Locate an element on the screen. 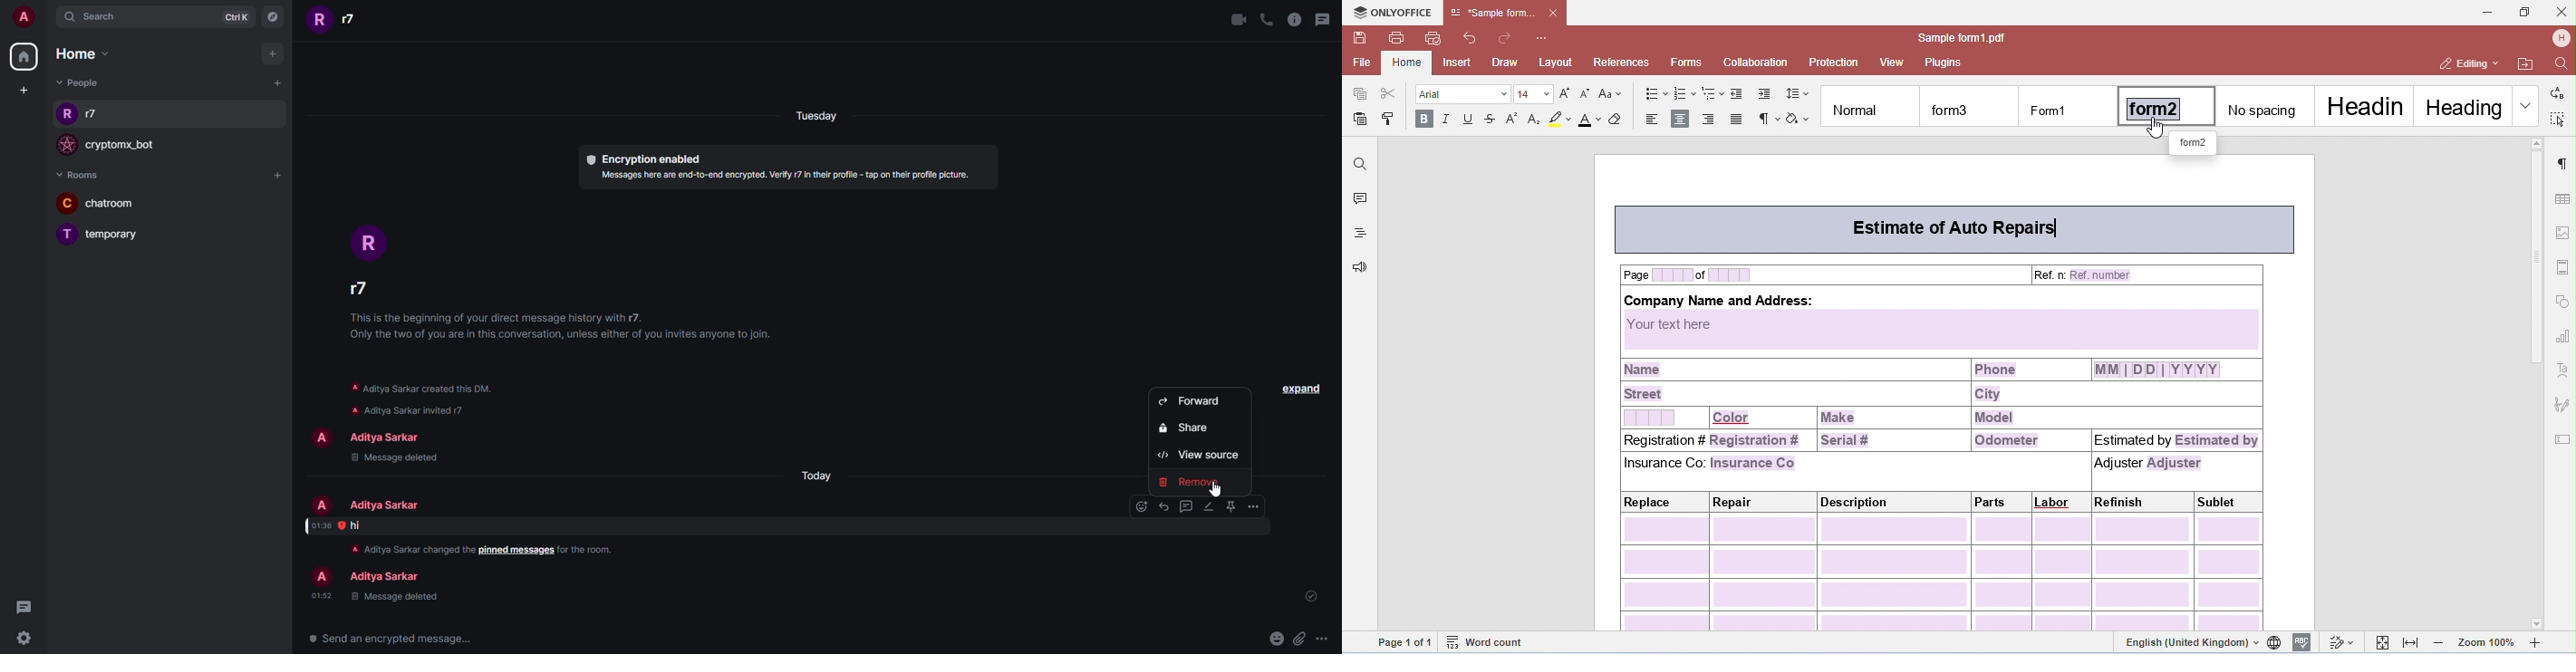 The image size is (2576, 672). video call is located at coordinates (1234, 19).